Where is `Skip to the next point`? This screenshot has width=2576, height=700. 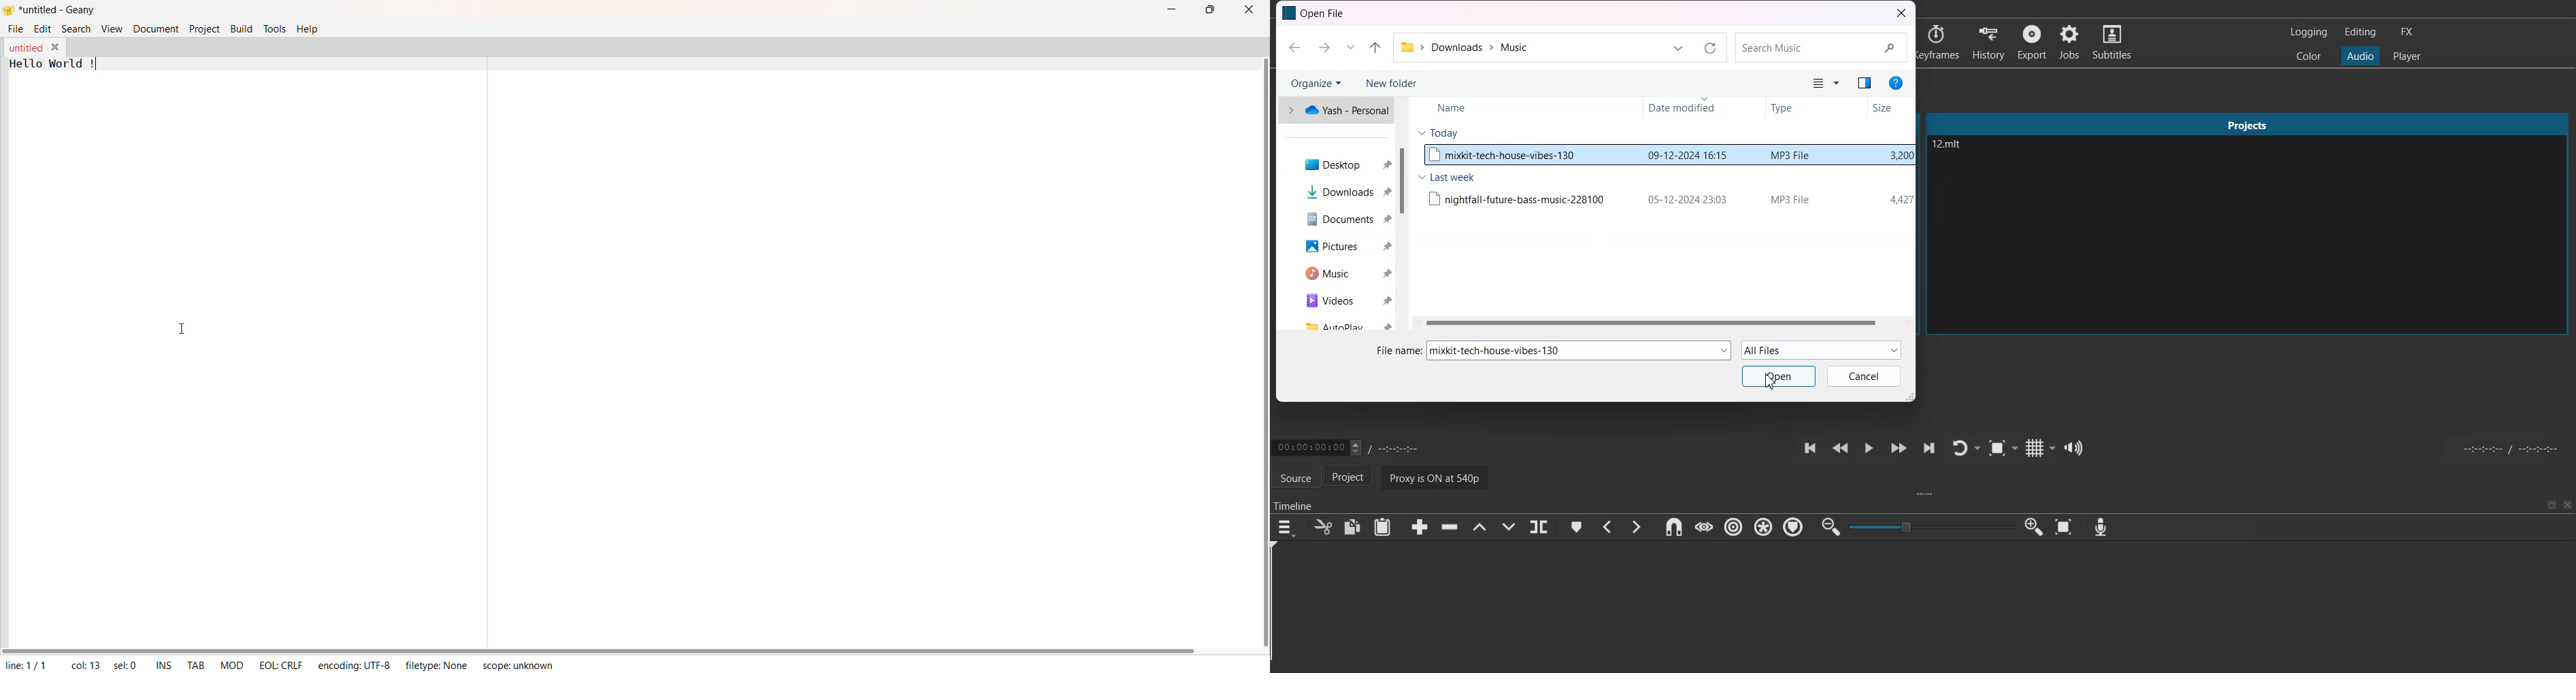 Skip to the next point is located at coordinates (1928, 449).